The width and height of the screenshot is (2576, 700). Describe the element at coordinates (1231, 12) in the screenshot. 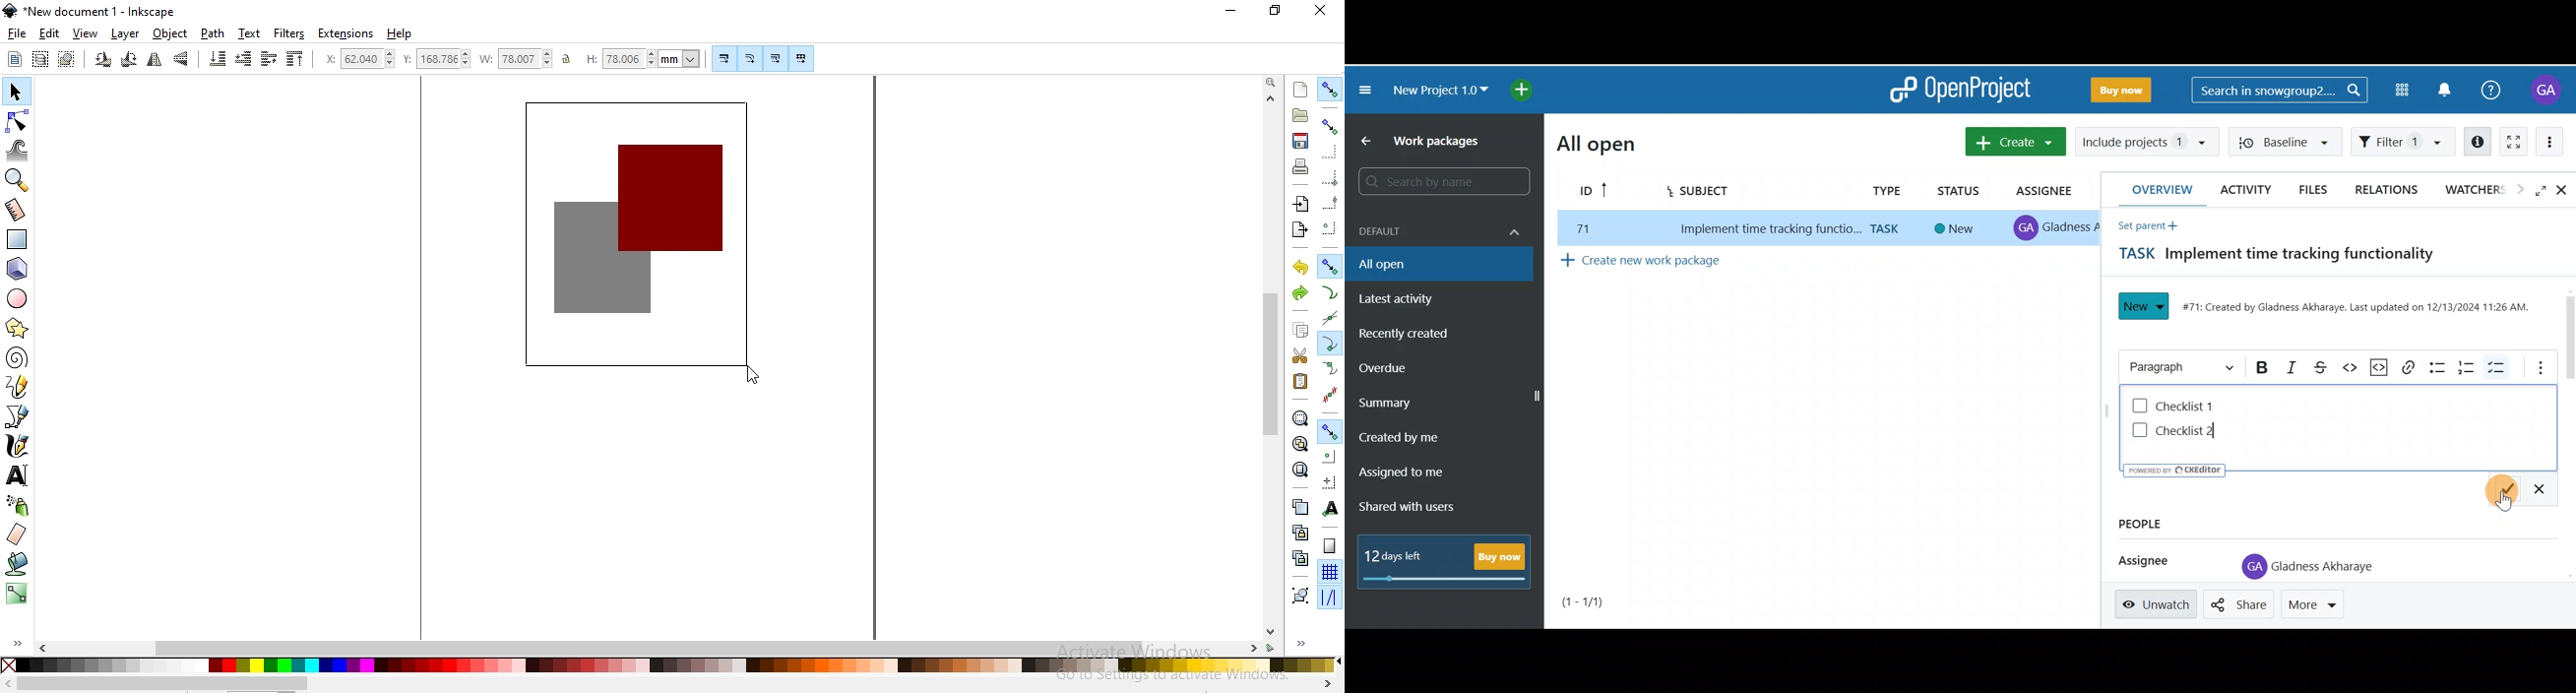

I see `minimize` at that location.